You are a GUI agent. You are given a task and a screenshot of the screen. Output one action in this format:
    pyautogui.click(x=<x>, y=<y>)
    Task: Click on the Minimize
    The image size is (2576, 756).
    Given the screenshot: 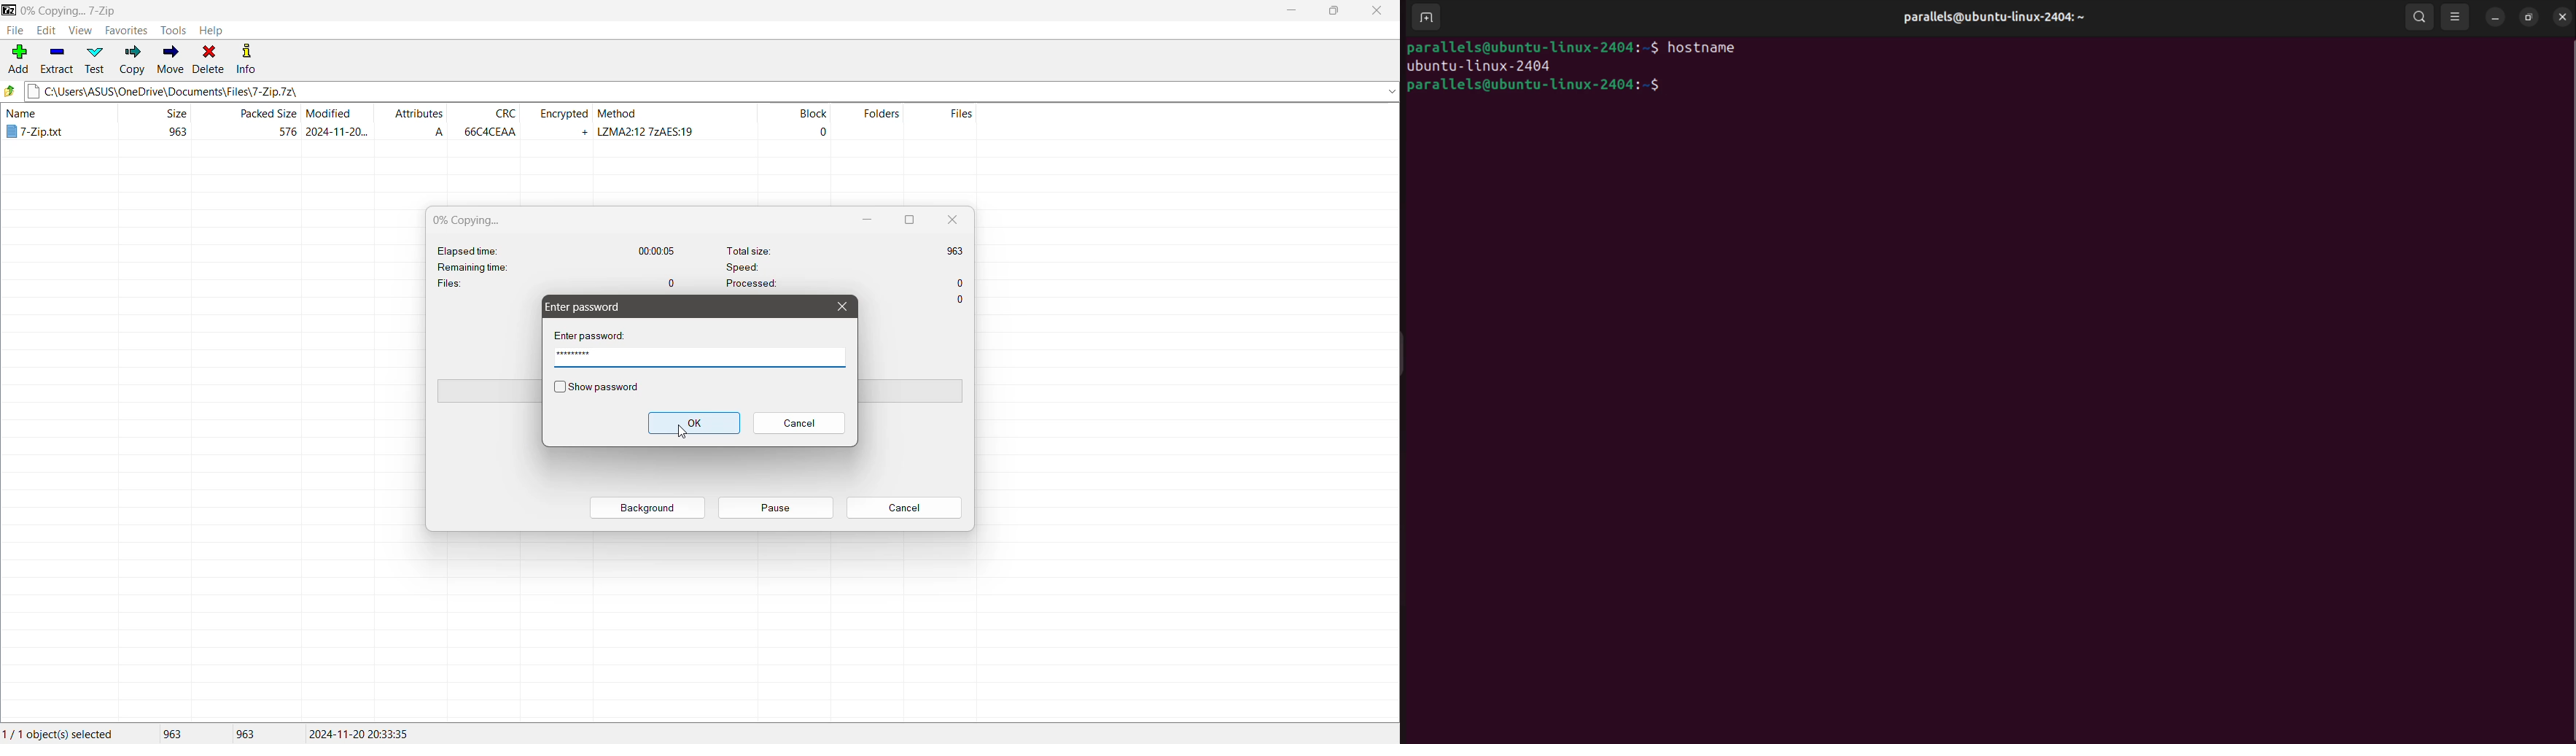 What is the action you would take?
    pyautogui.click(x=1290, y=11)
    